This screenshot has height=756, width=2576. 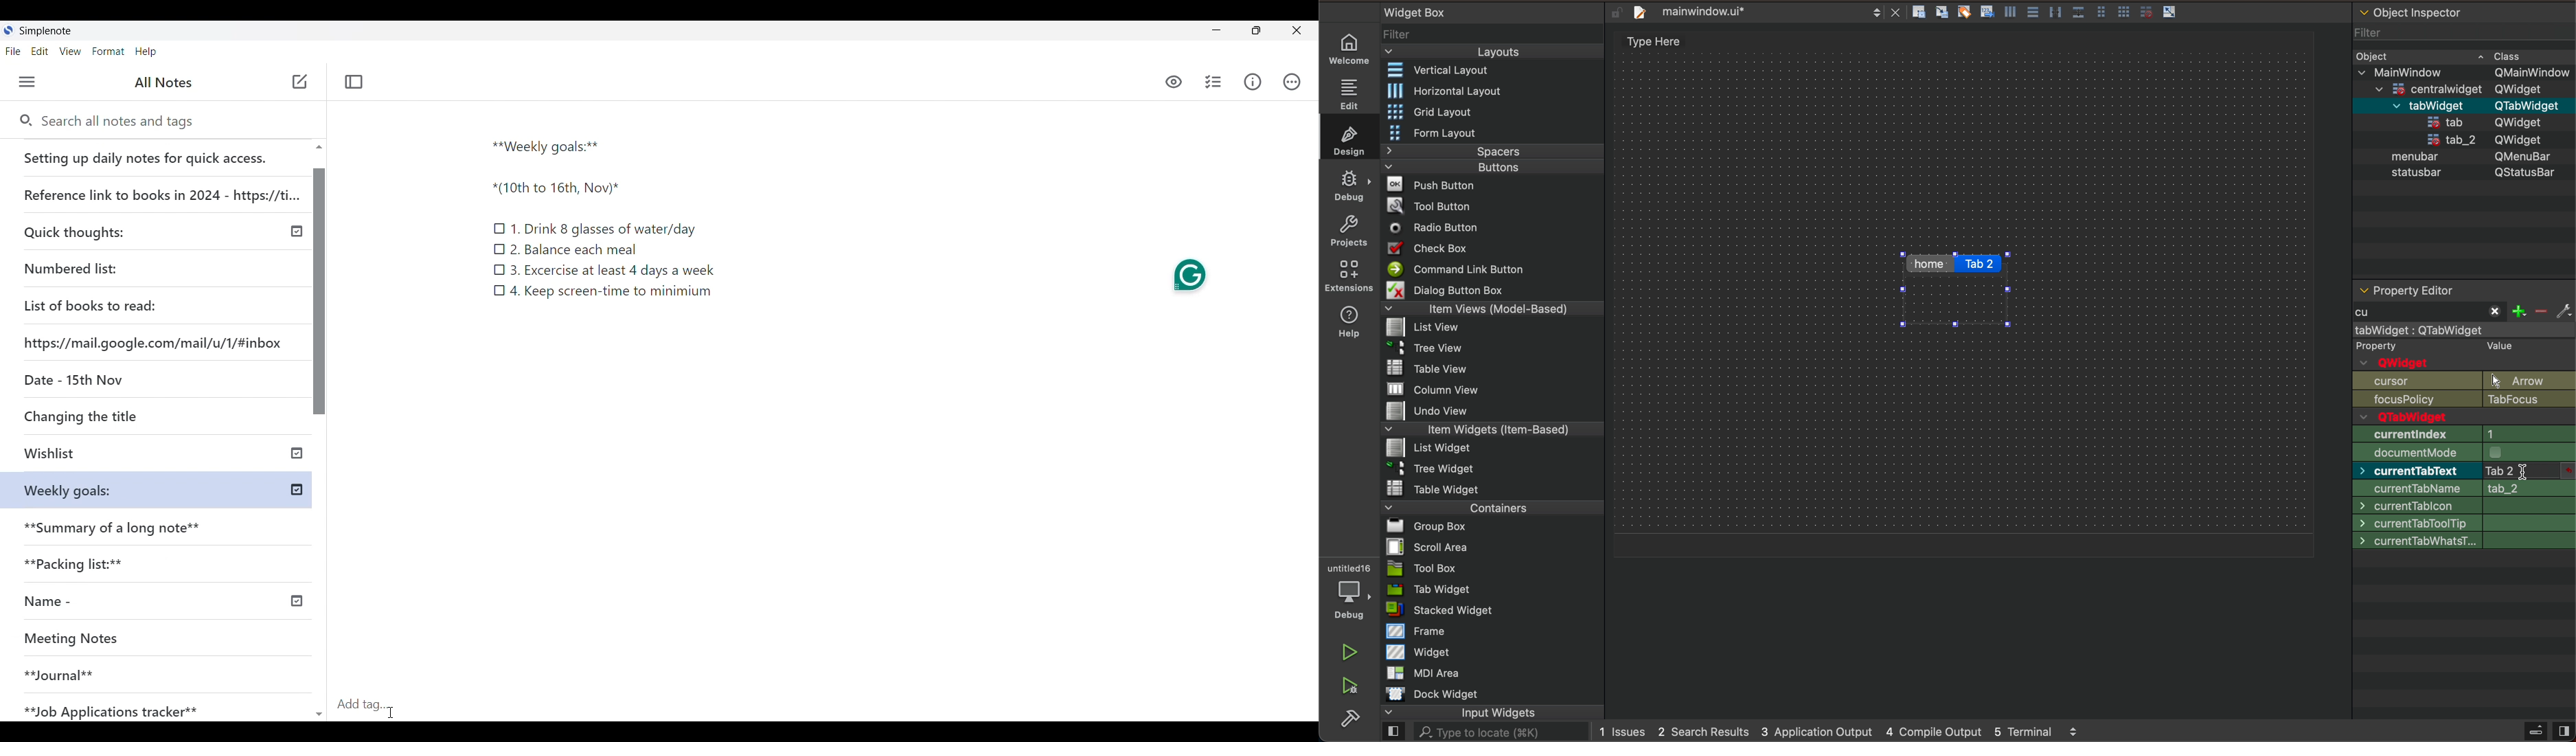 What do you see at coordinates (40, 52) in the screenshot?
I see `Edit menu` at bounding box center [40, 52].